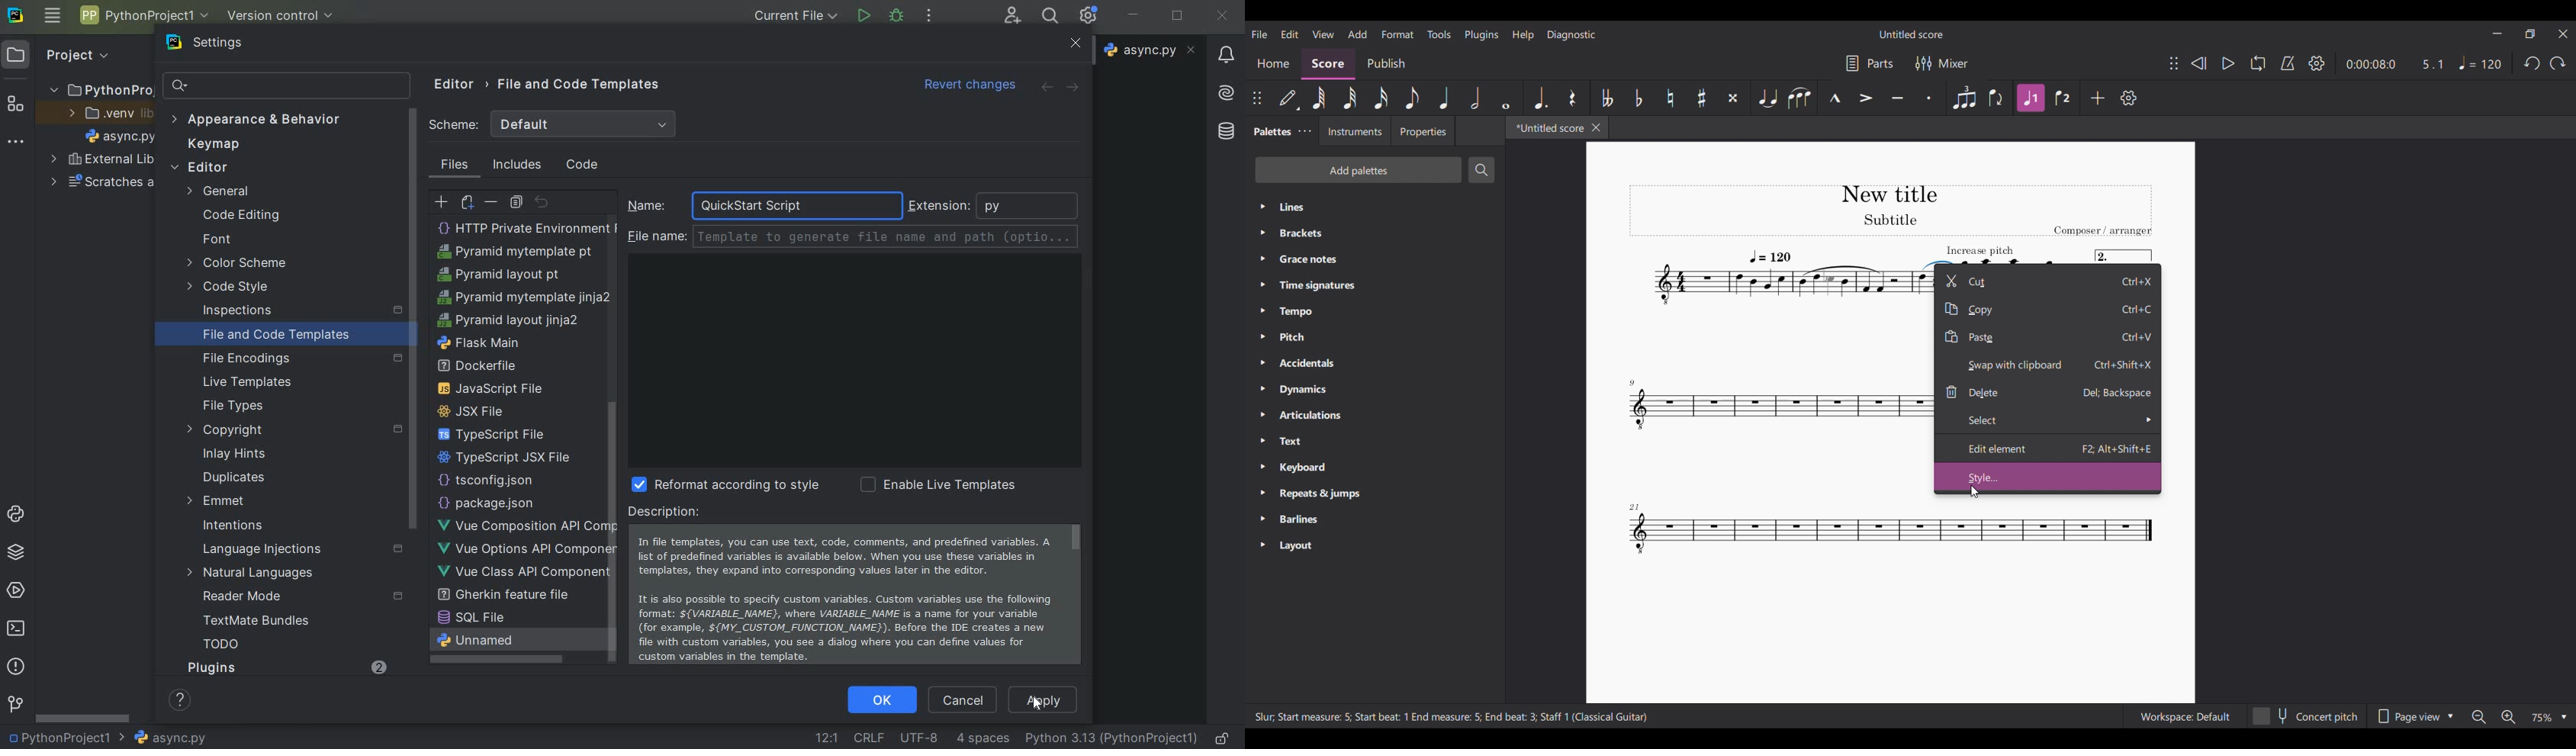  I want to click on settings, so click(224, 43).